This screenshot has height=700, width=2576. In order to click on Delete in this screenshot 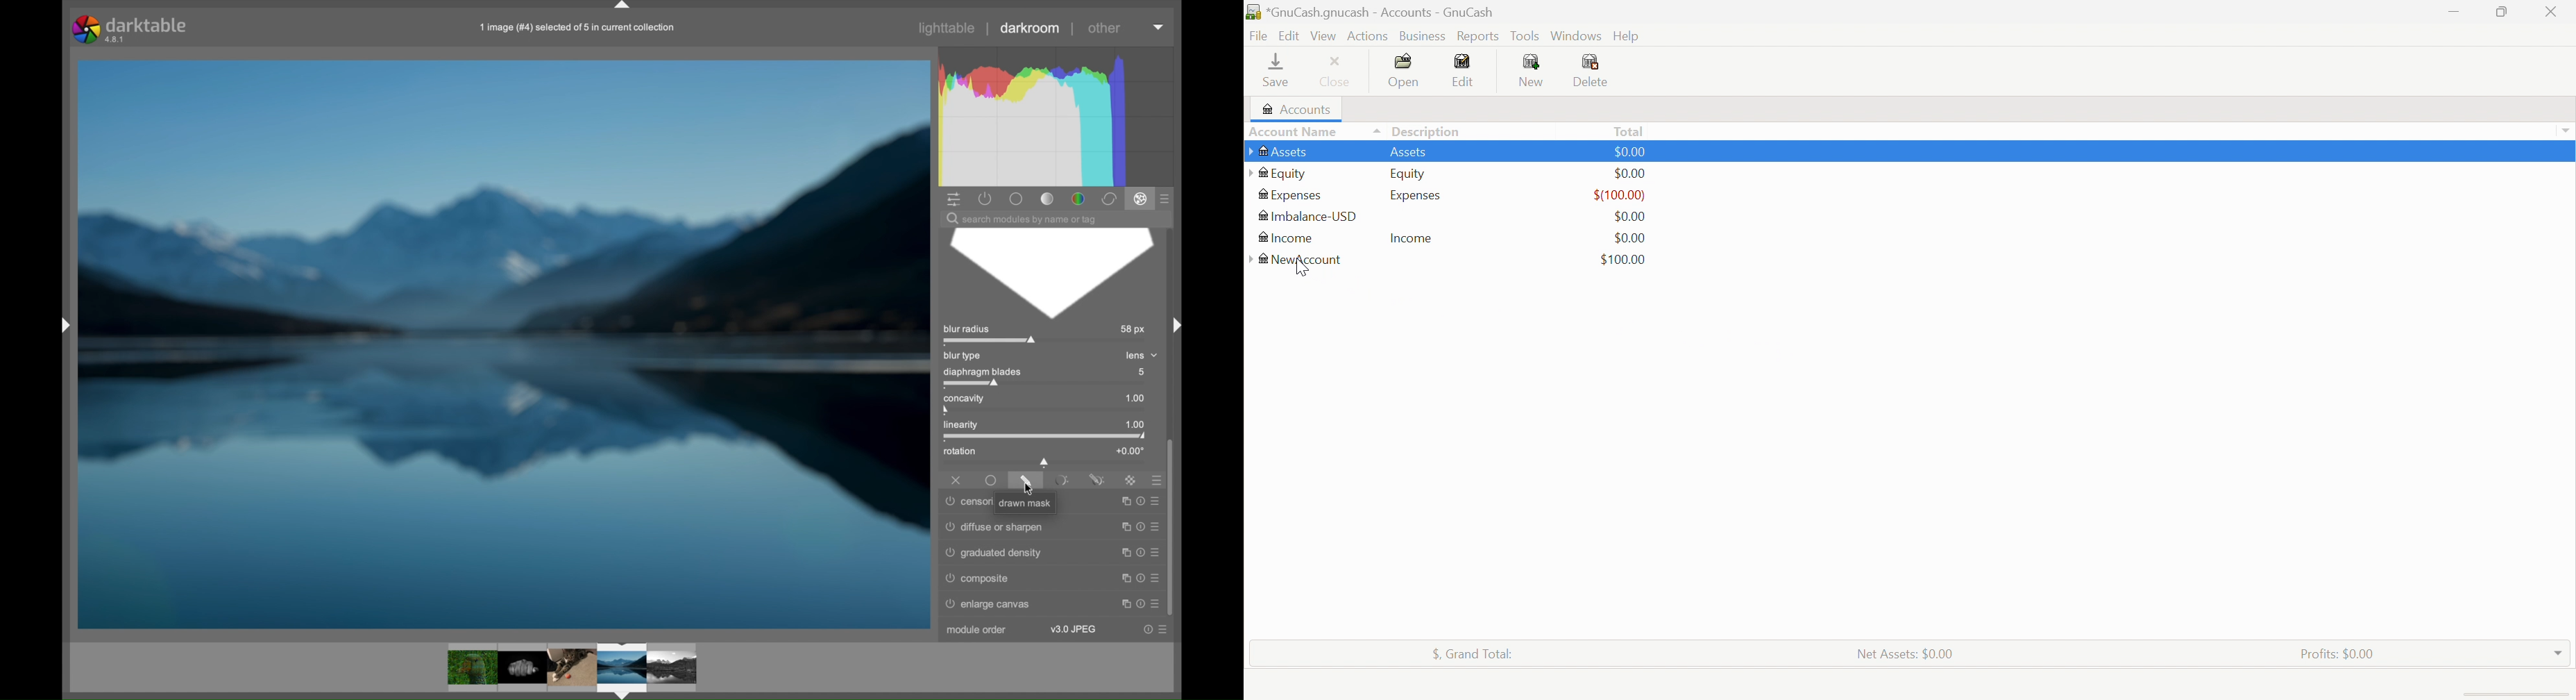, I will do `click(1592, 72)`.